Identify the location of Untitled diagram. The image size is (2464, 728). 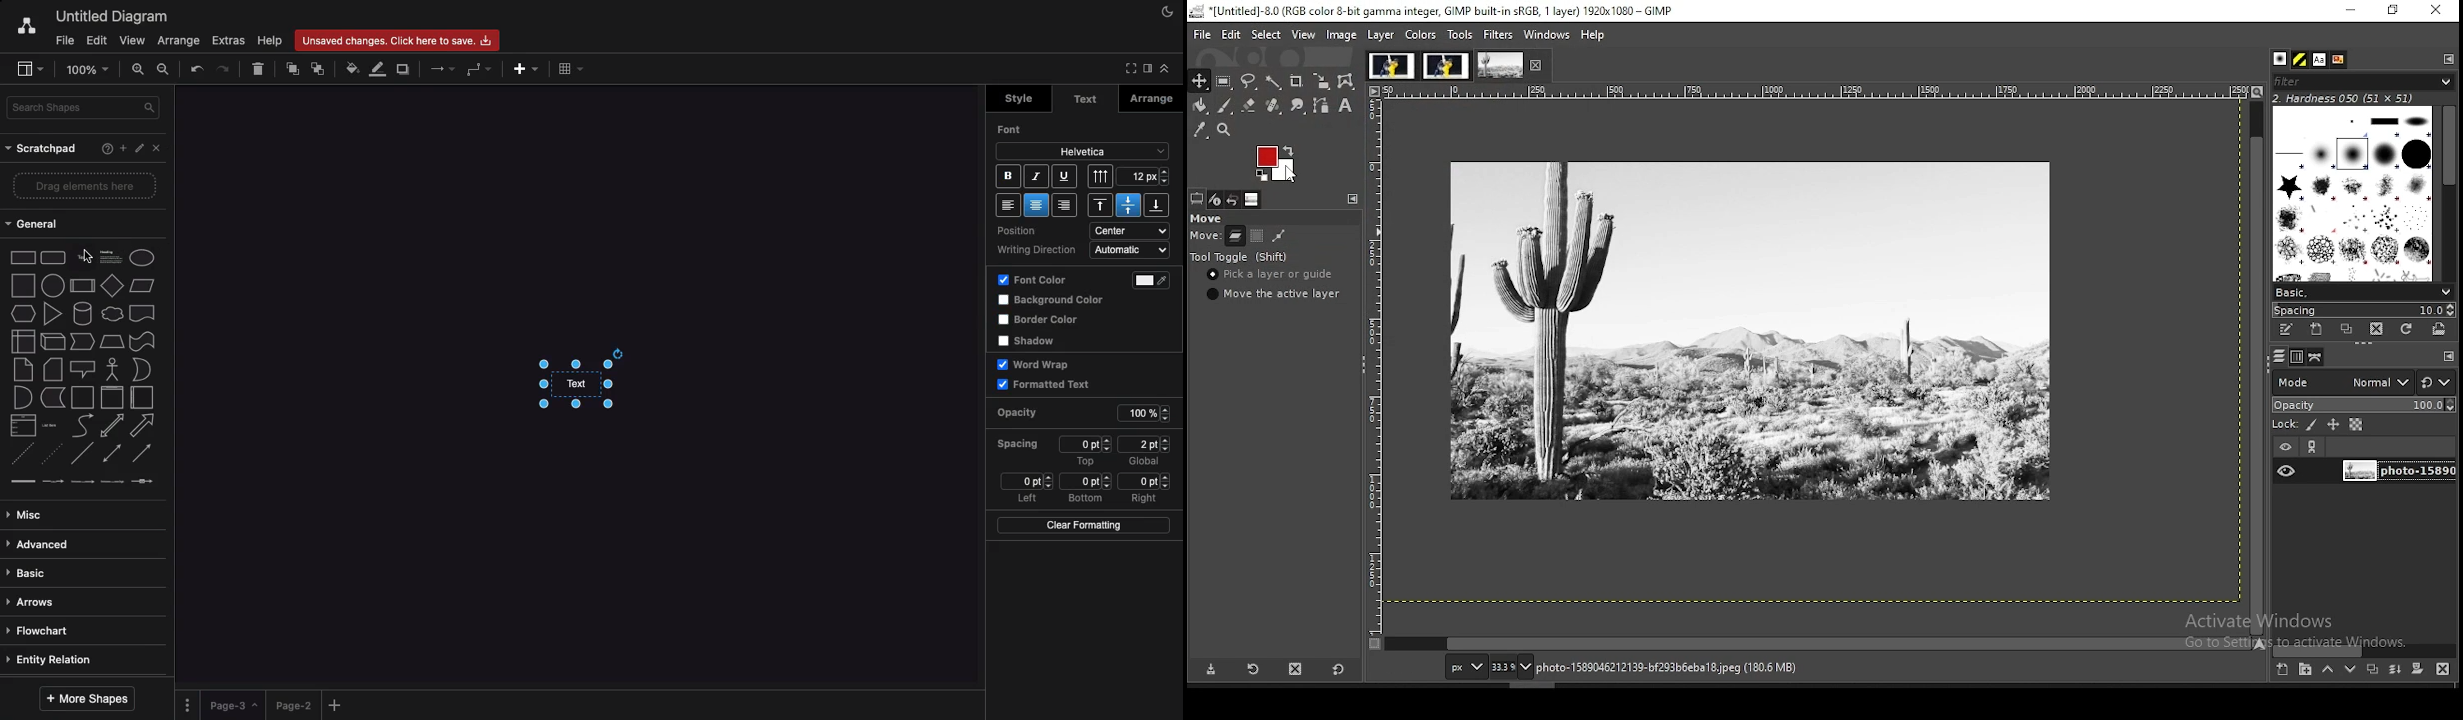
(107, 16).